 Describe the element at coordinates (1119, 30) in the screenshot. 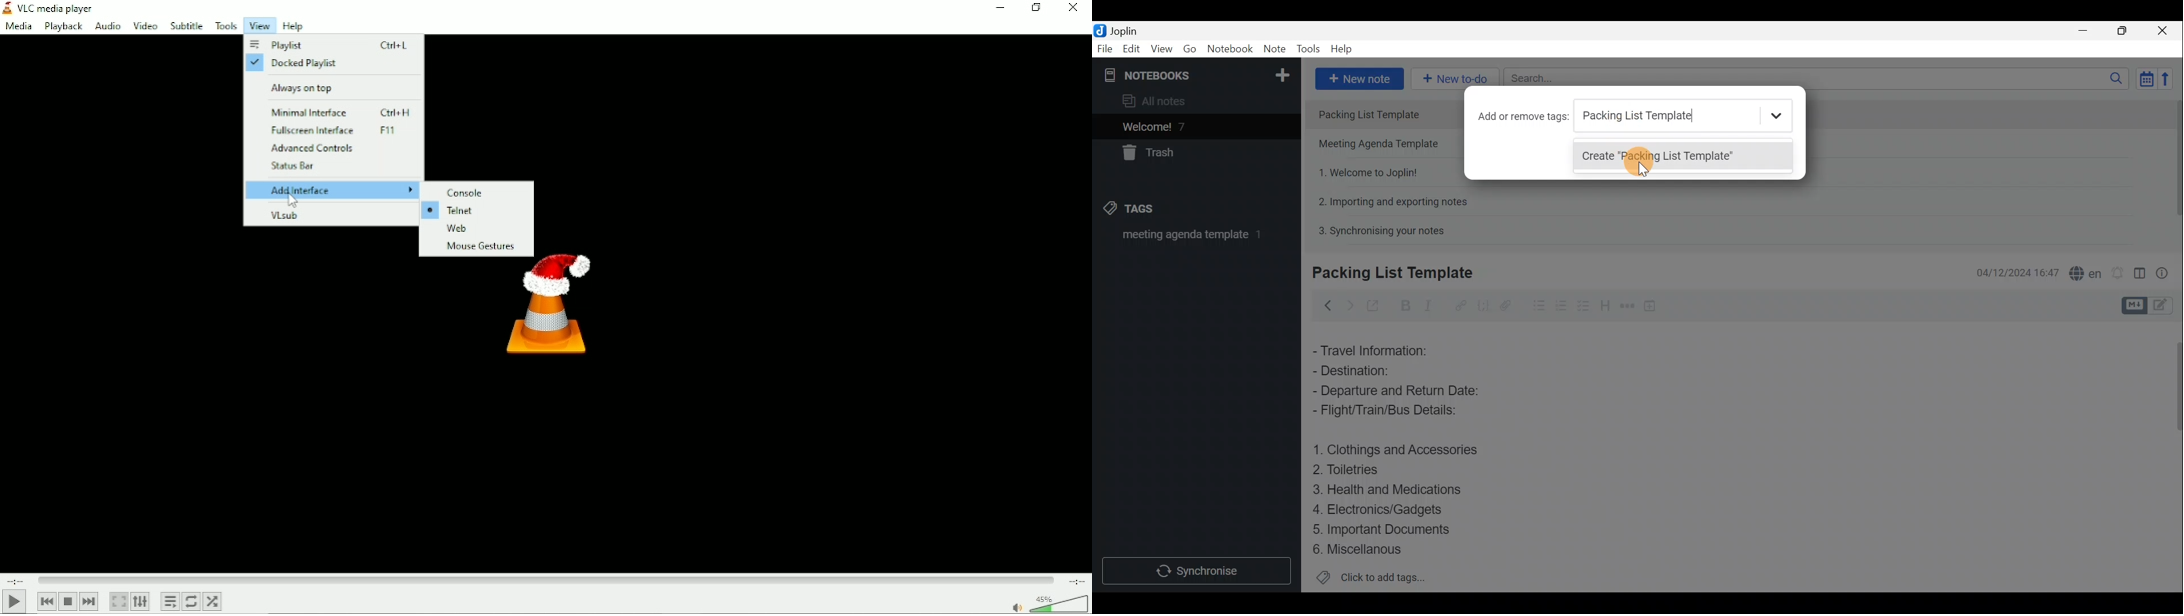

I see `Joplin` at that location.